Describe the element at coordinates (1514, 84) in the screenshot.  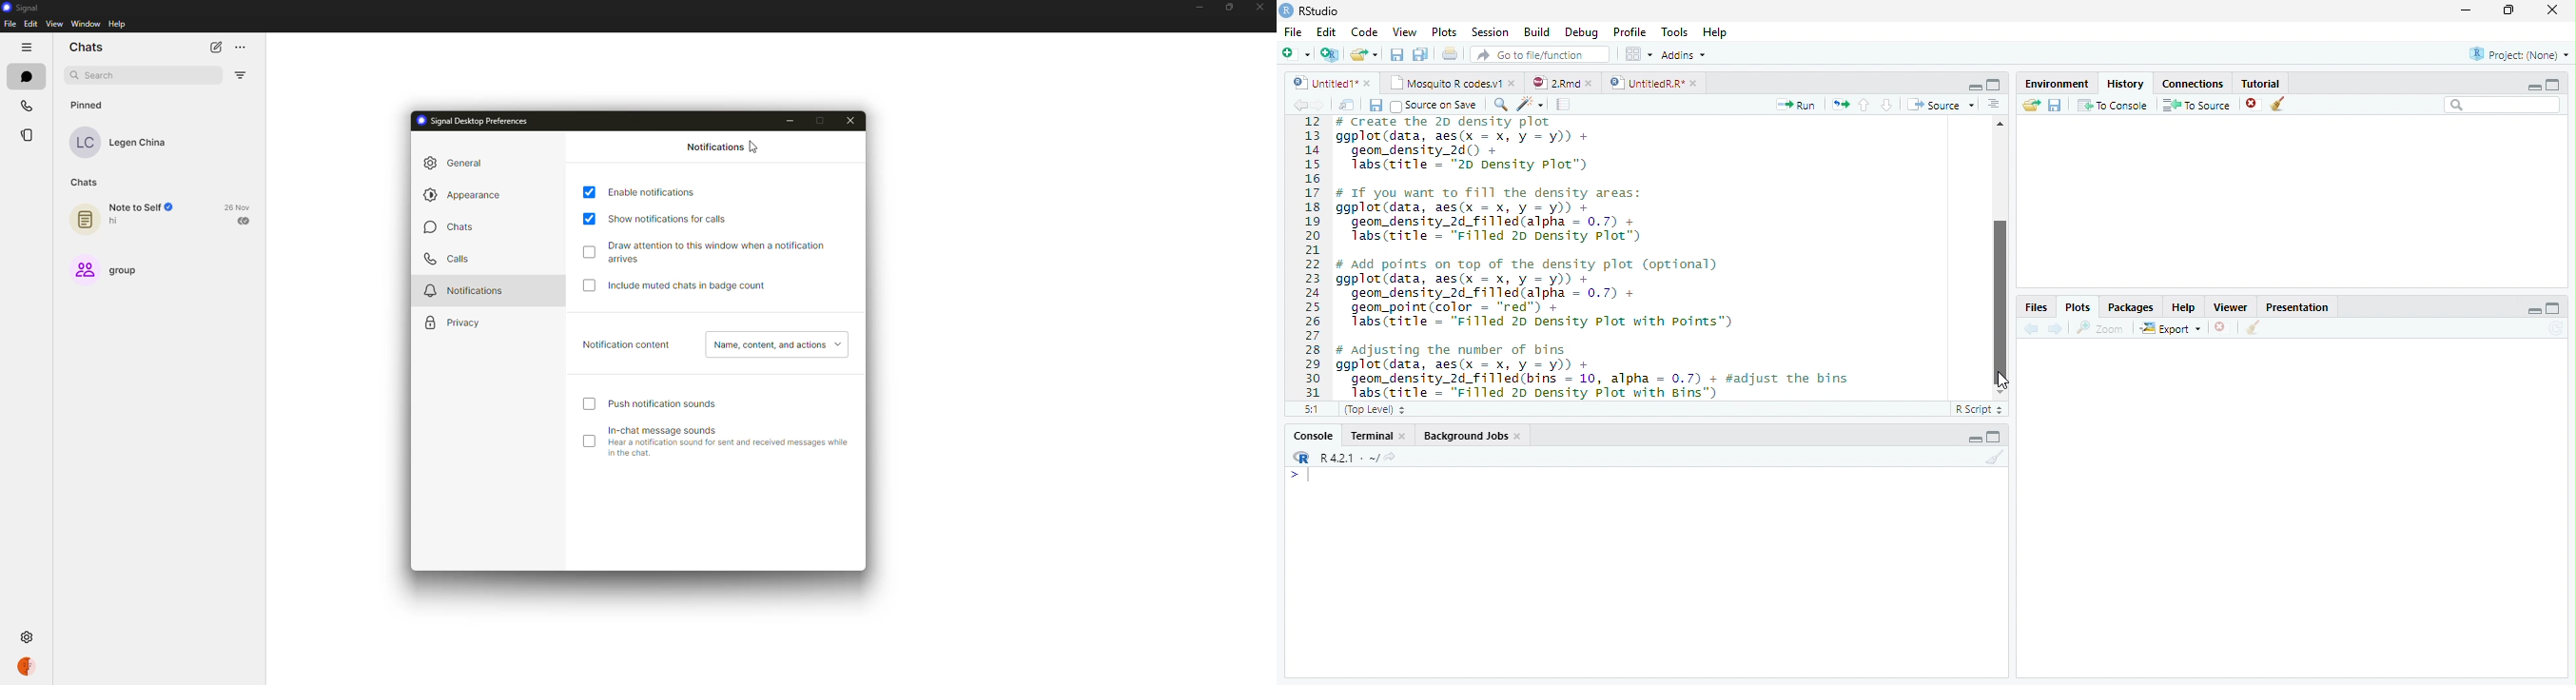
I see `close` at that location.